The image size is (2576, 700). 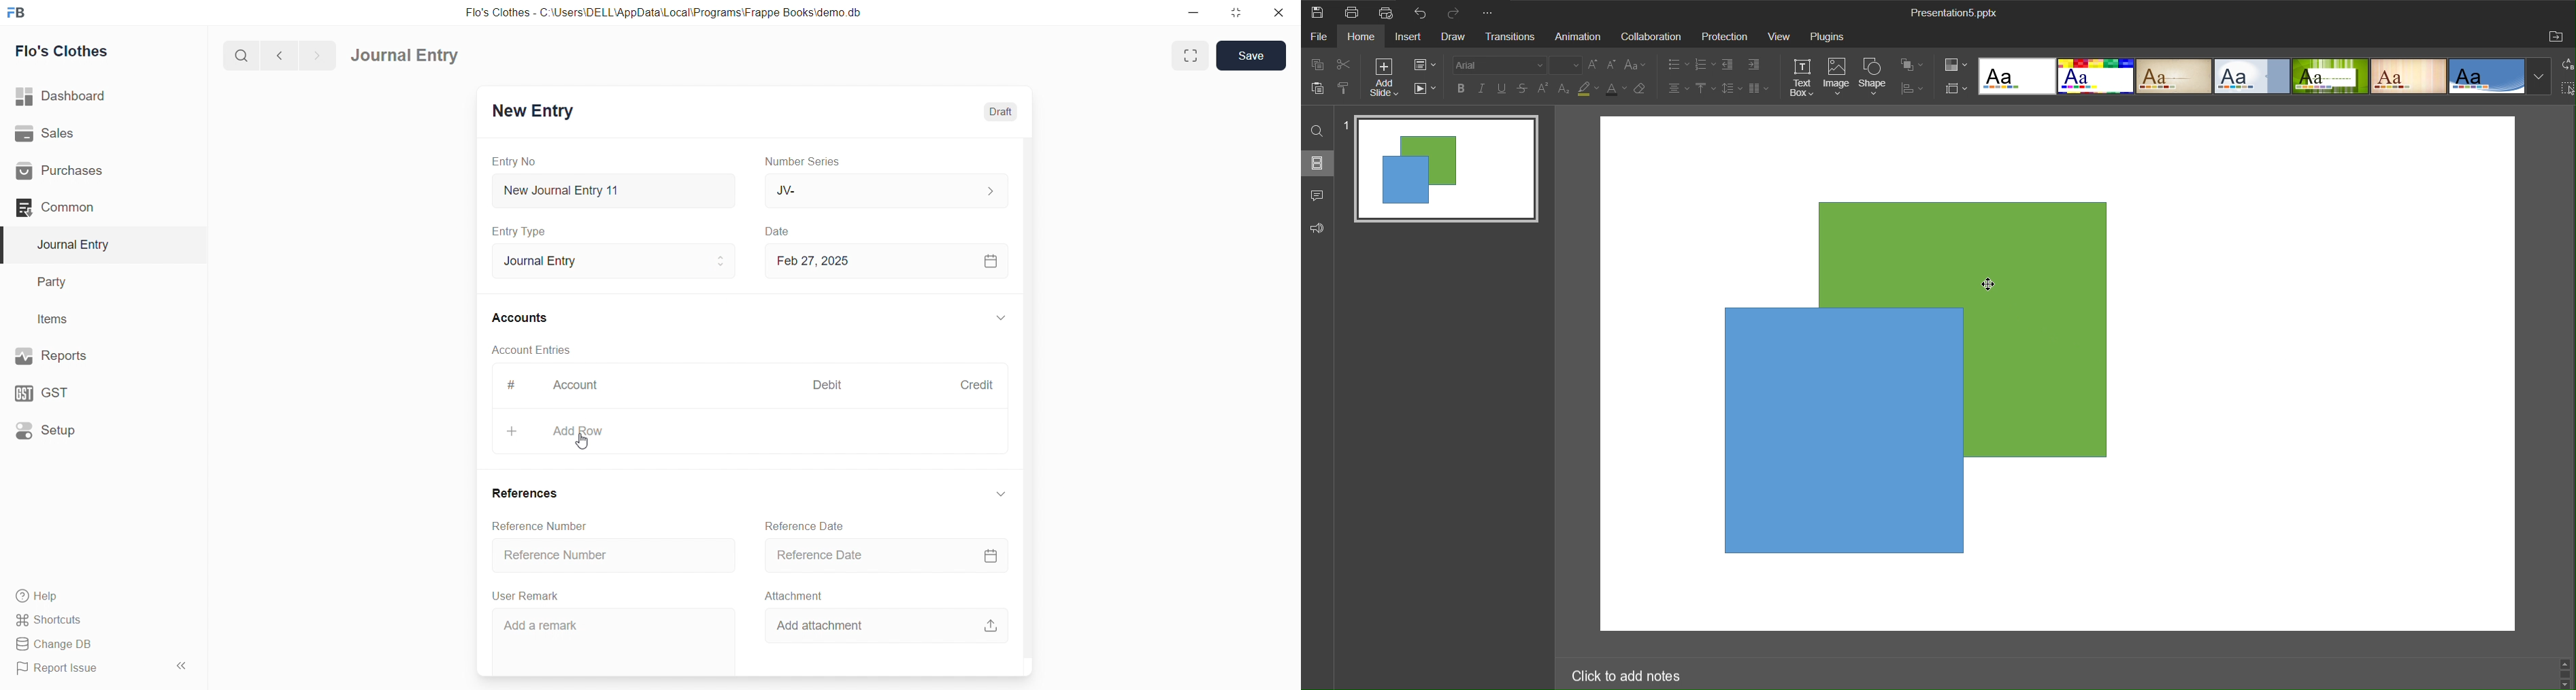 I want to click on Draft, so click(x=1002, y=111).